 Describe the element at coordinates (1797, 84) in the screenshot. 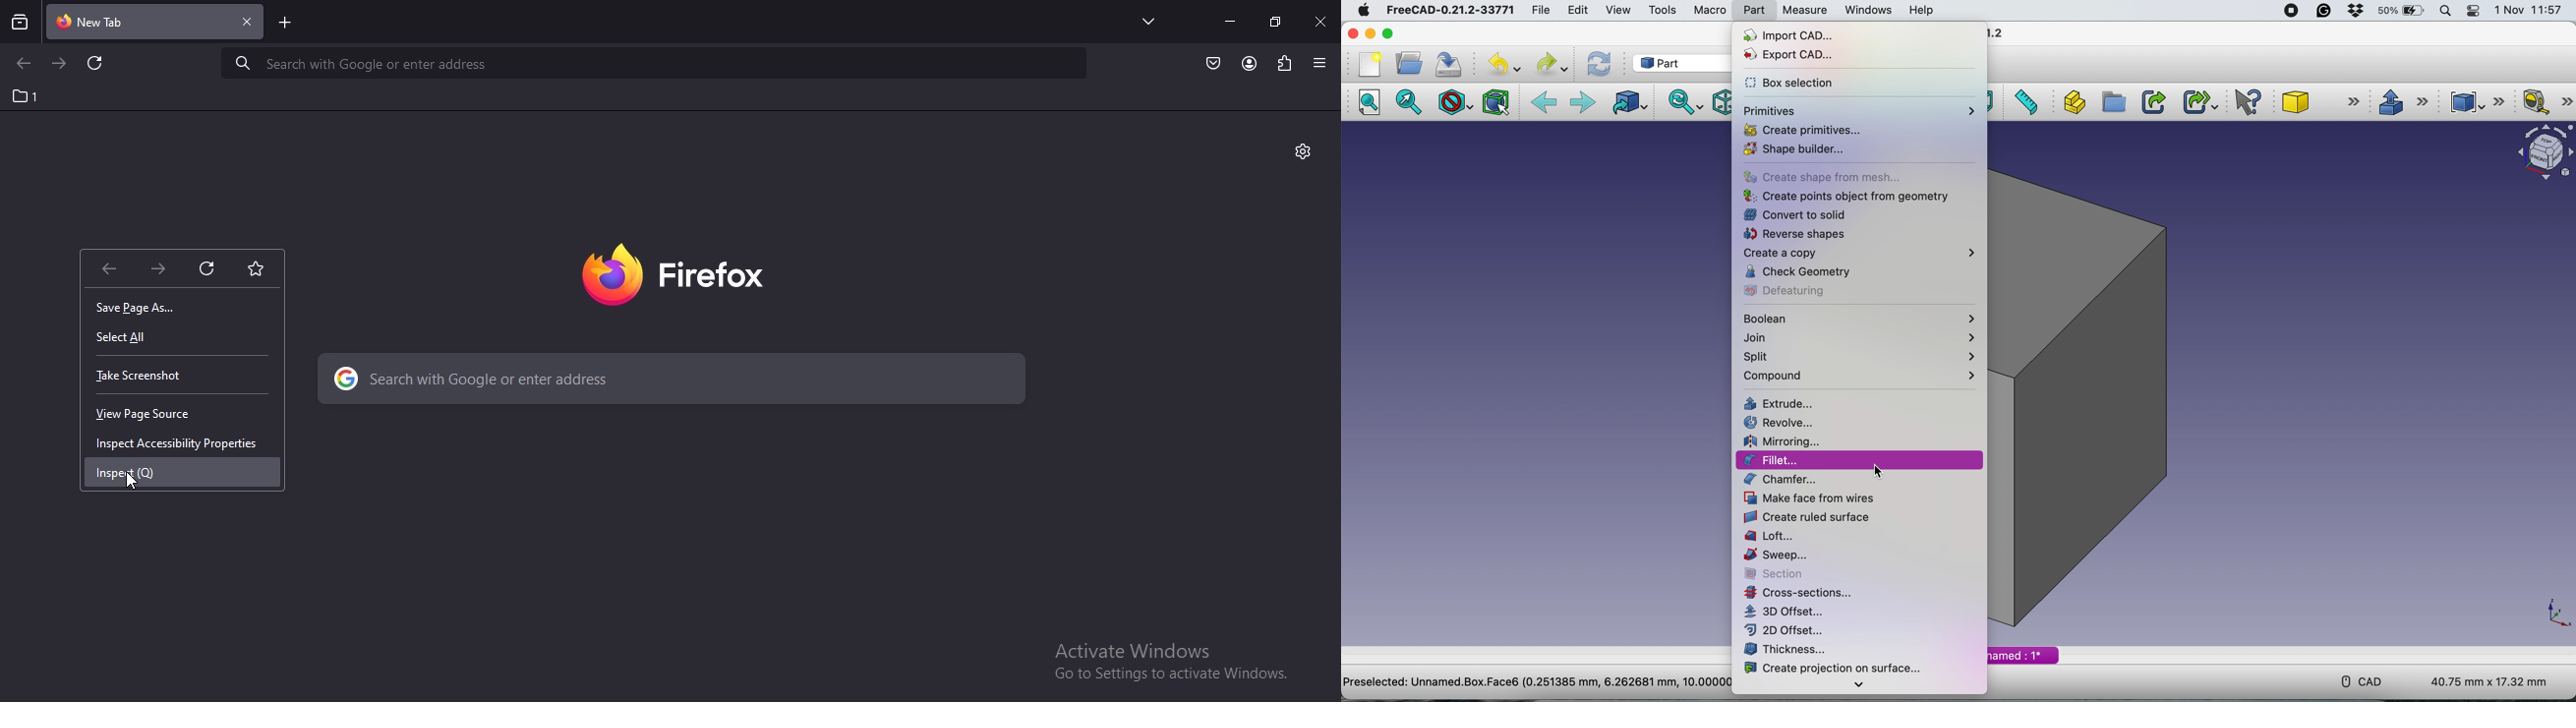

I see `box selection` at that location.